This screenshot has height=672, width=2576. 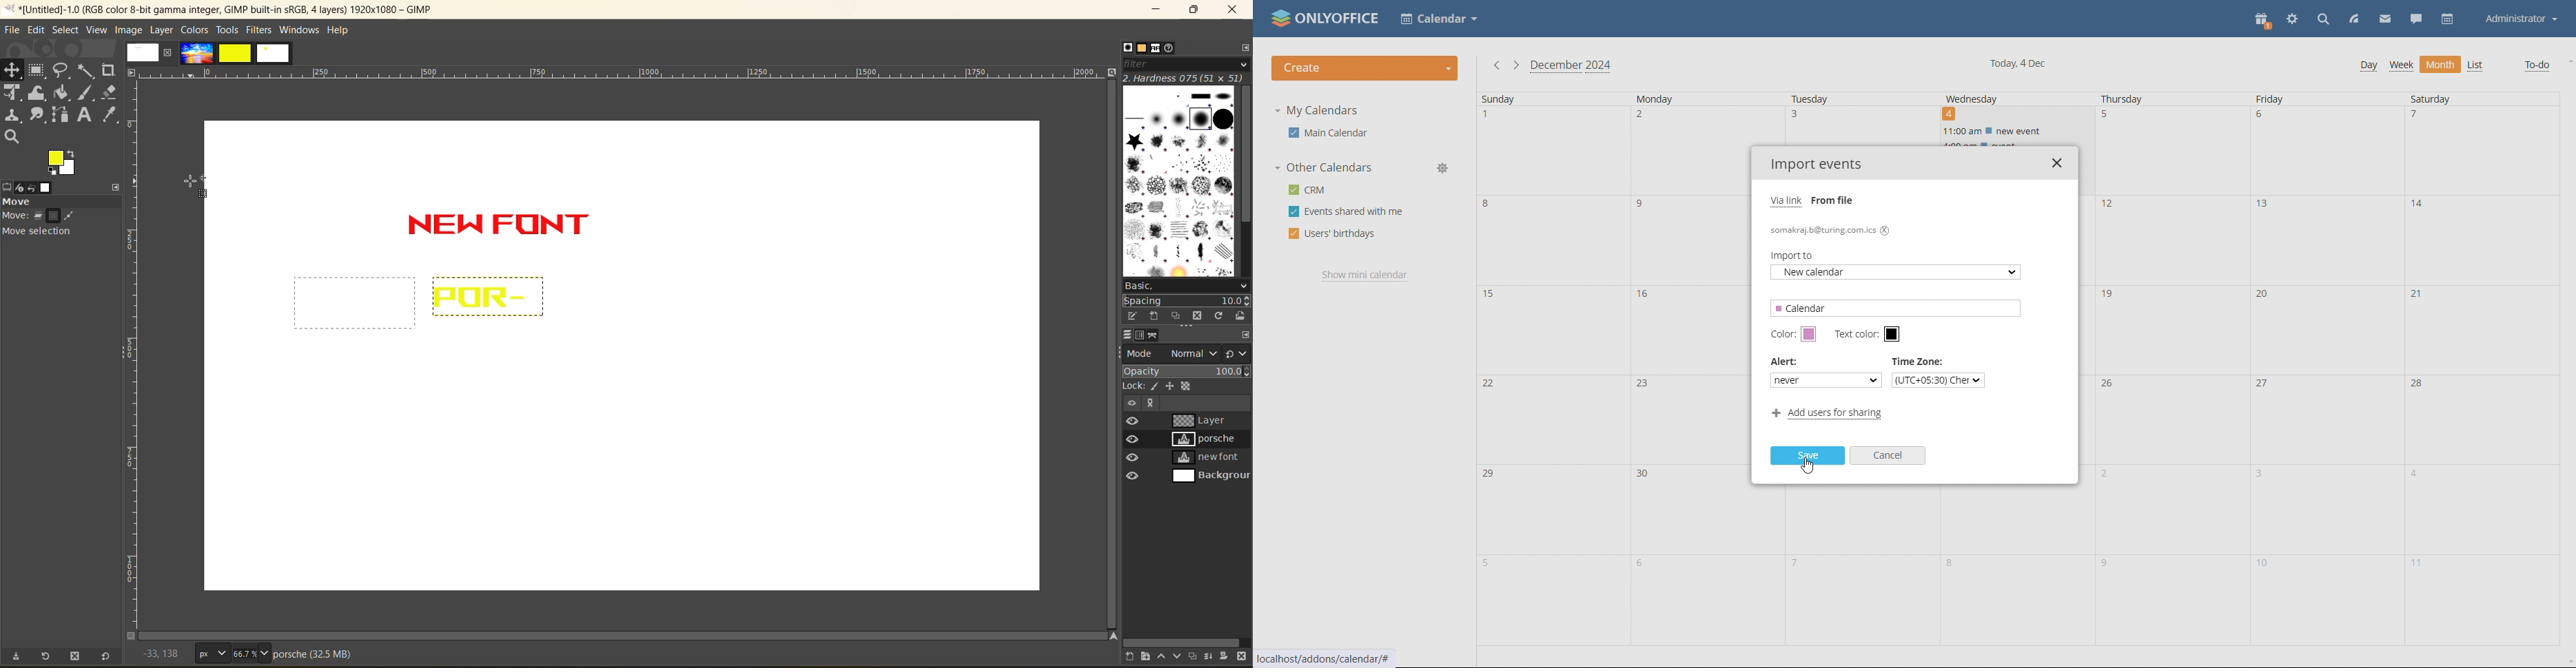 I want to click on wrape transform, so click(x=37, y=94).